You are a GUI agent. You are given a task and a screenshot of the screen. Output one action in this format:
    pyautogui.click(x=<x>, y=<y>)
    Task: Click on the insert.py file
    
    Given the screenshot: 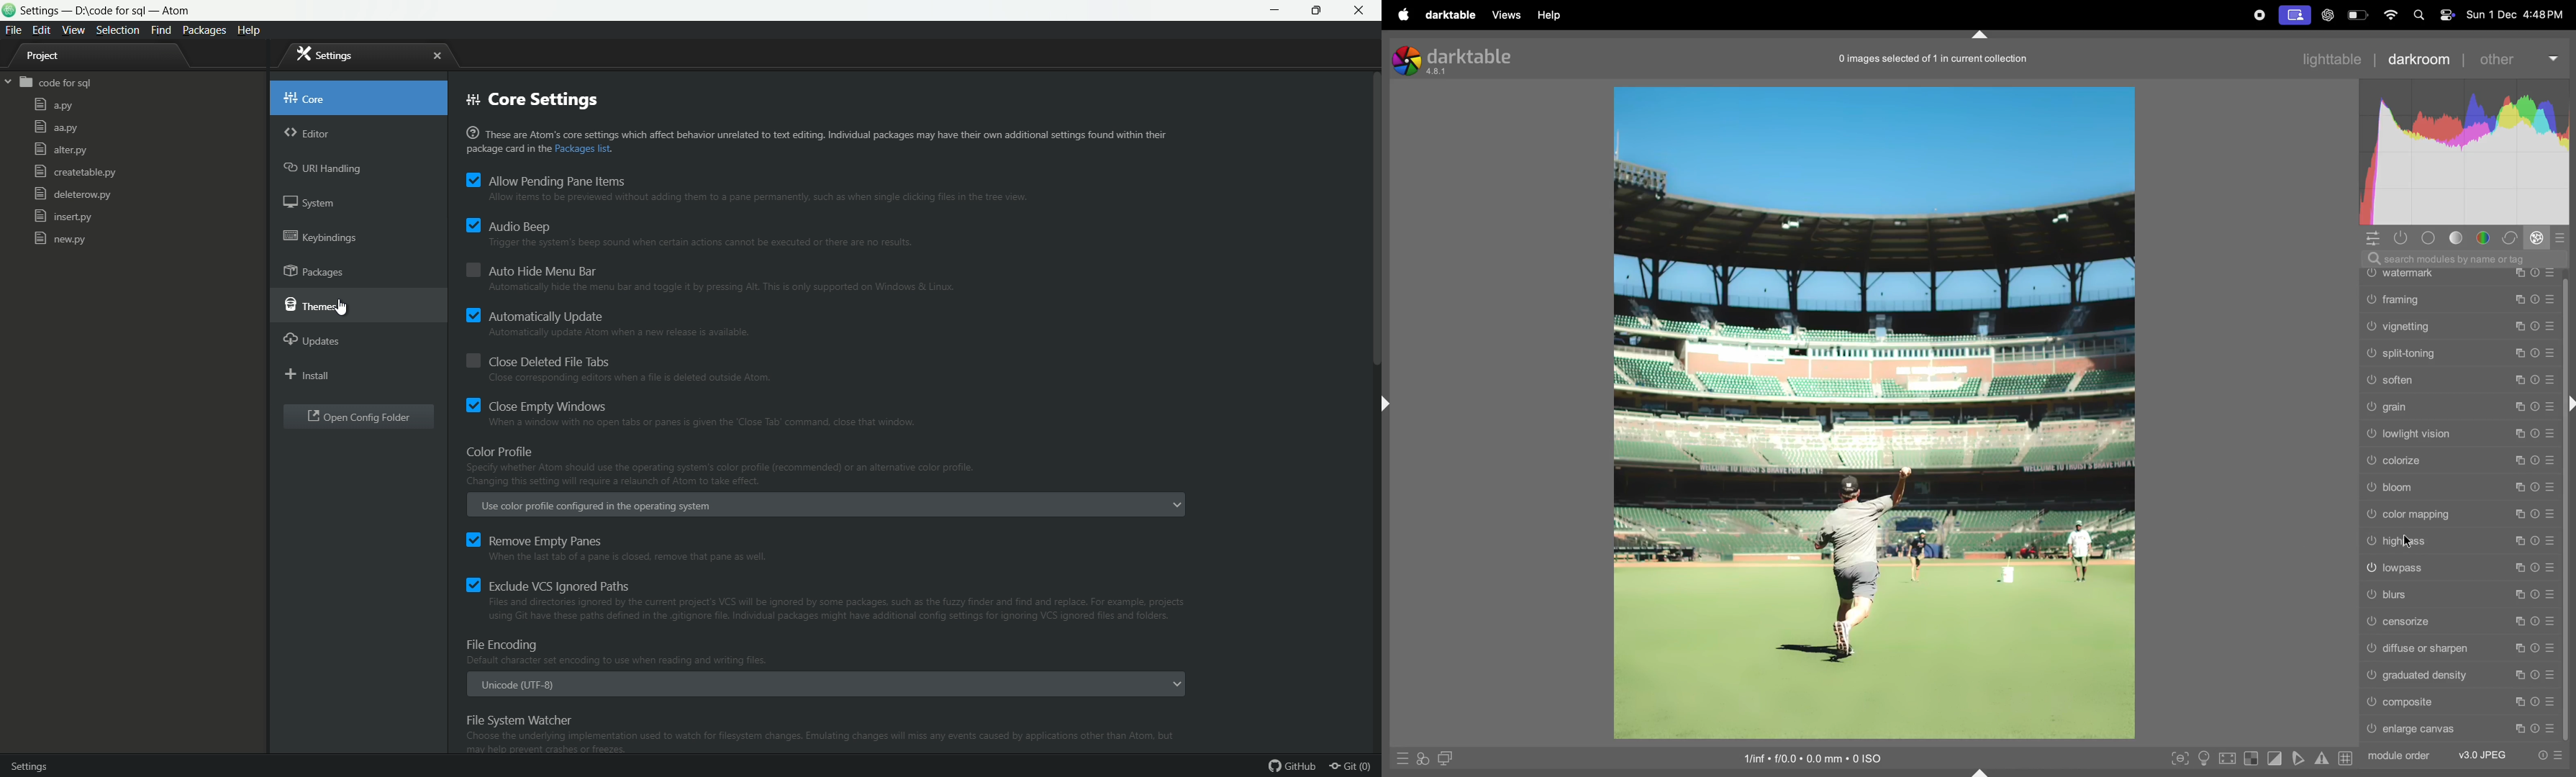 What is the action you would take?
    pyautogui.click(x=63, y=217)
    